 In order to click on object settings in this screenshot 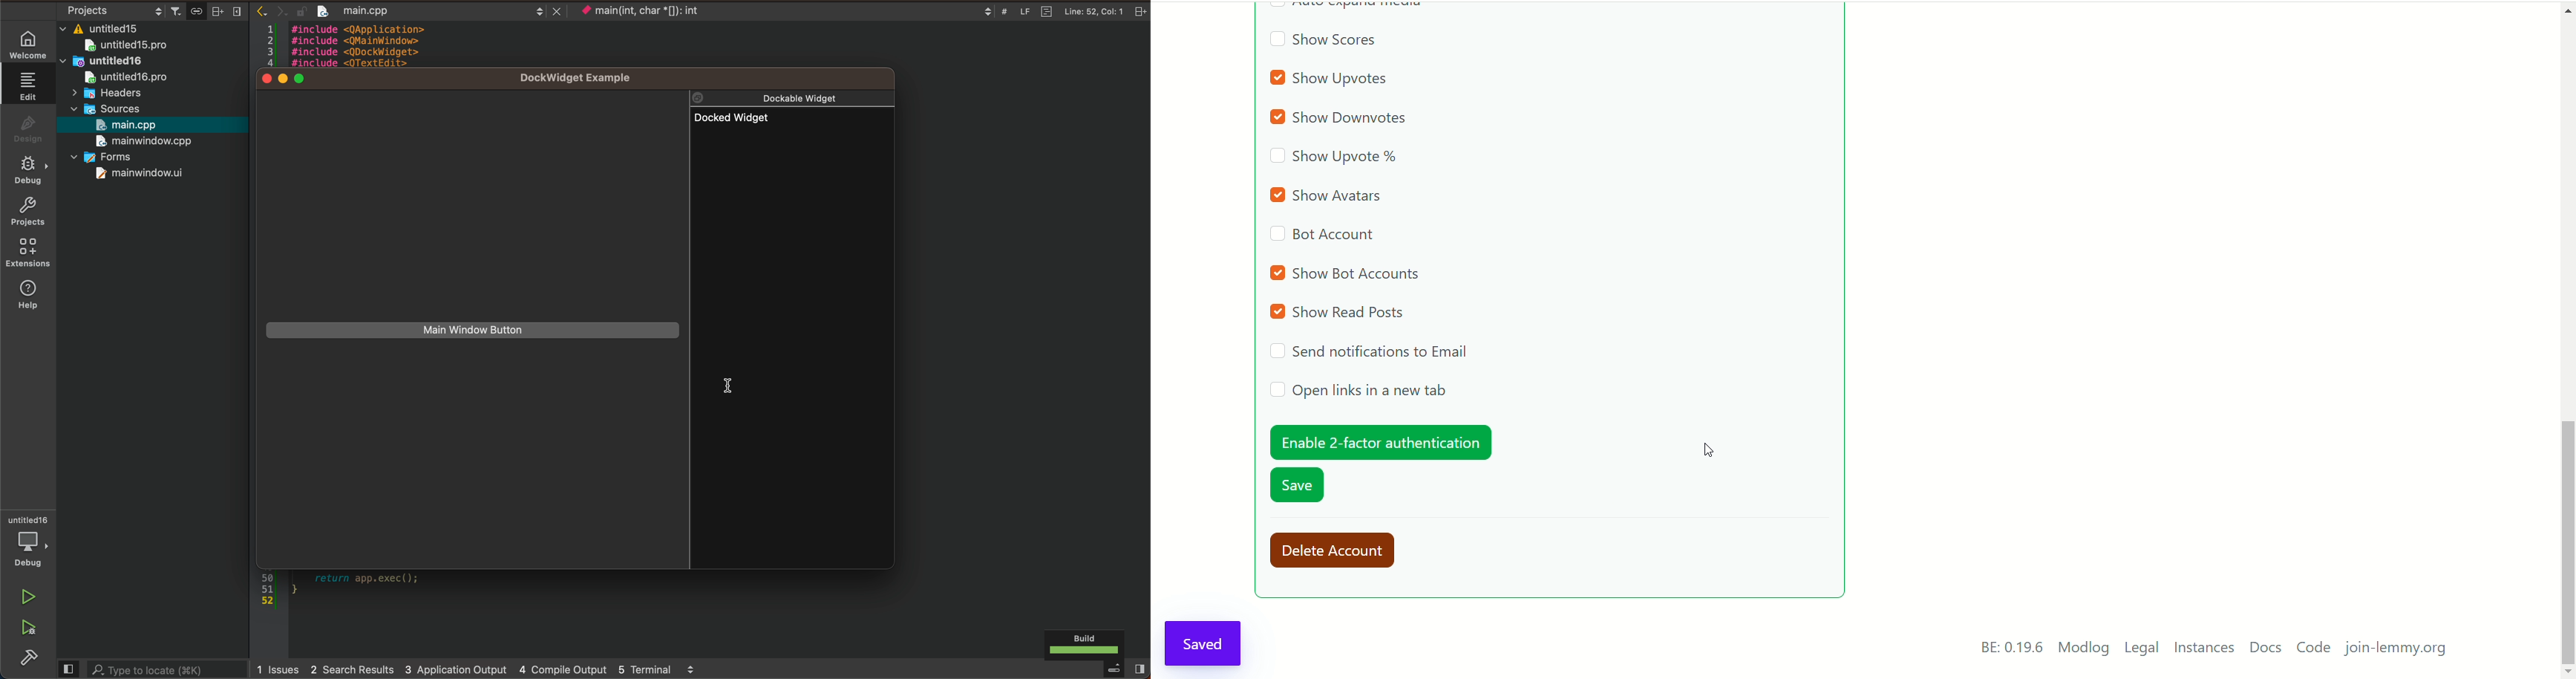, I will do `click(112, 9)`.